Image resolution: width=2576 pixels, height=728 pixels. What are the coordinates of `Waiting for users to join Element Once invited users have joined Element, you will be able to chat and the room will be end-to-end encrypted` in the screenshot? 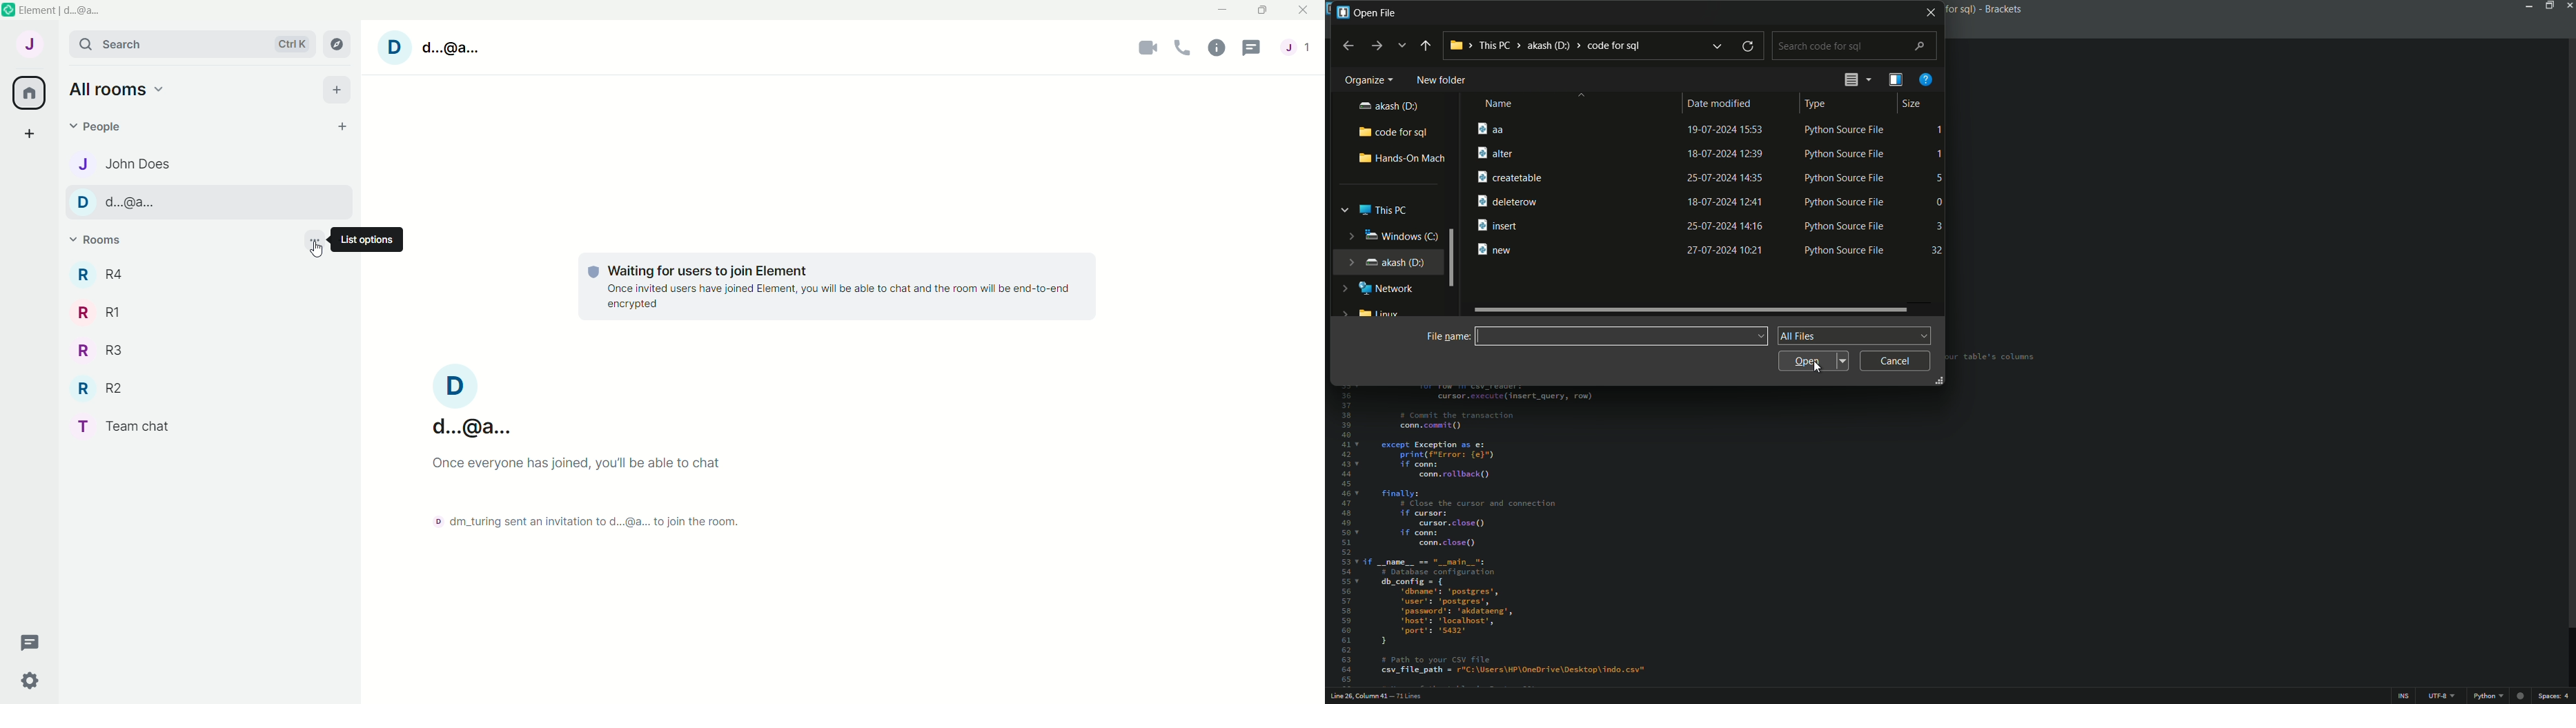 It's located at (836, 287).